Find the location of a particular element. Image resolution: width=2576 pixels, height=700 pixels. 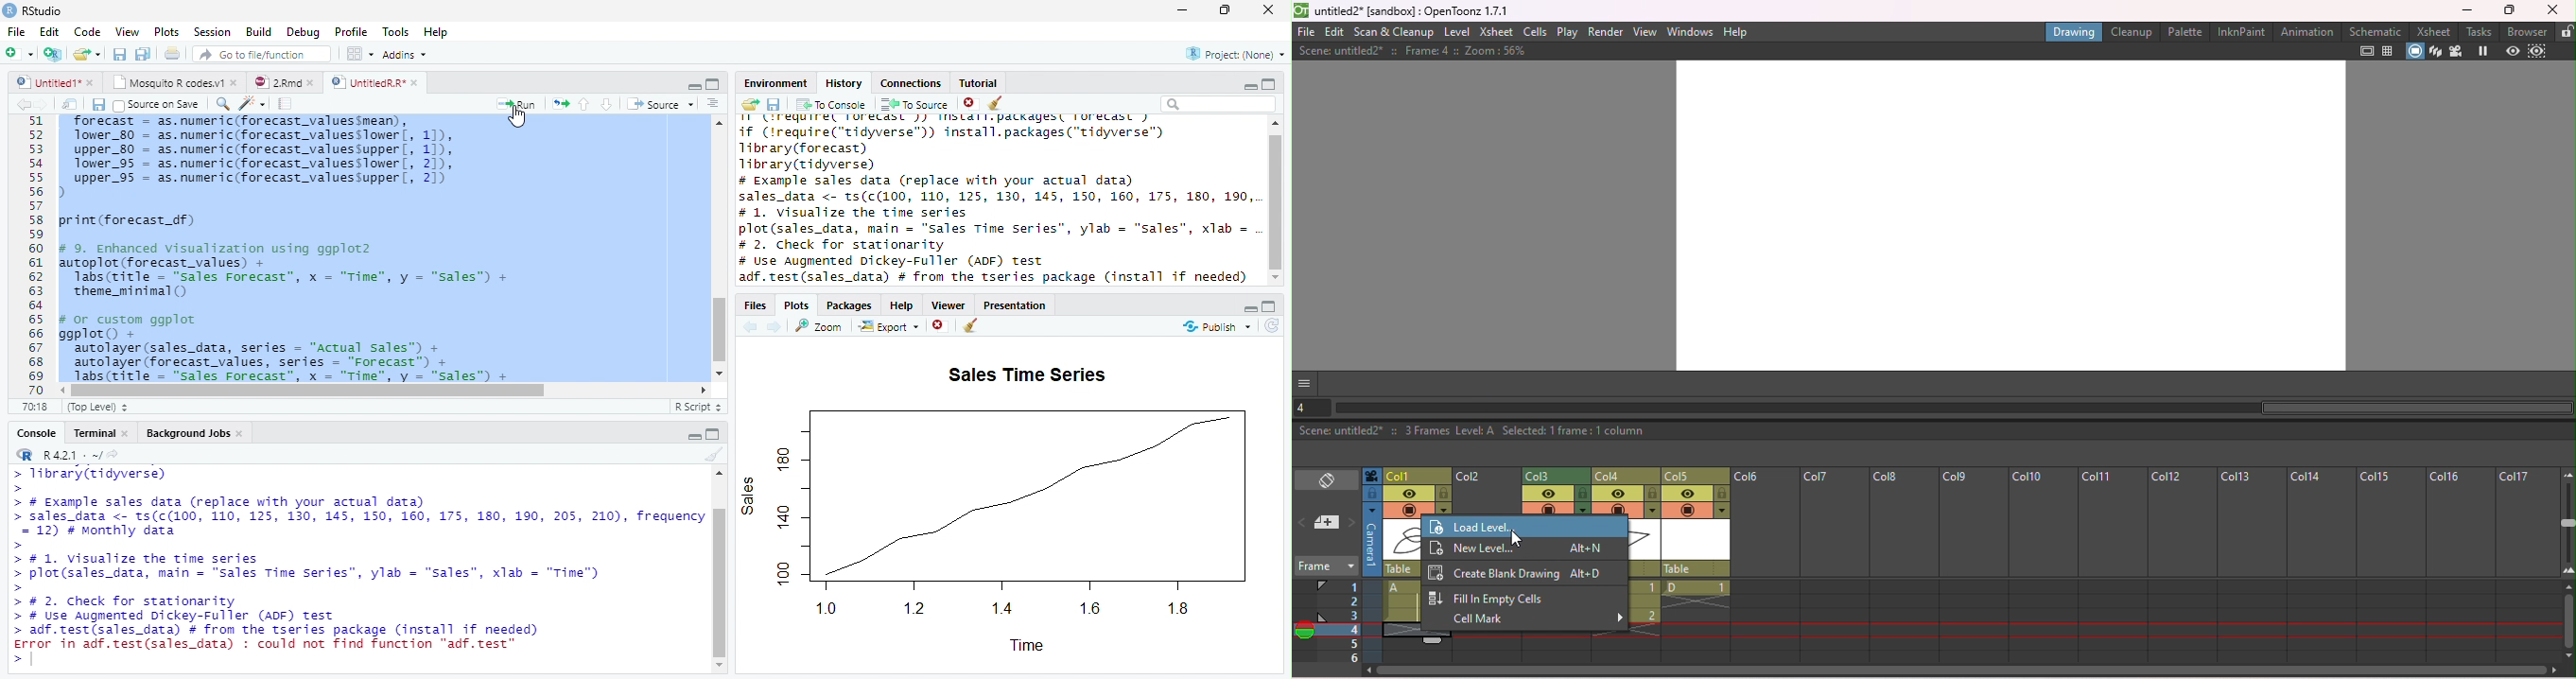

Untitled1 is located at coordinates (55, 82).